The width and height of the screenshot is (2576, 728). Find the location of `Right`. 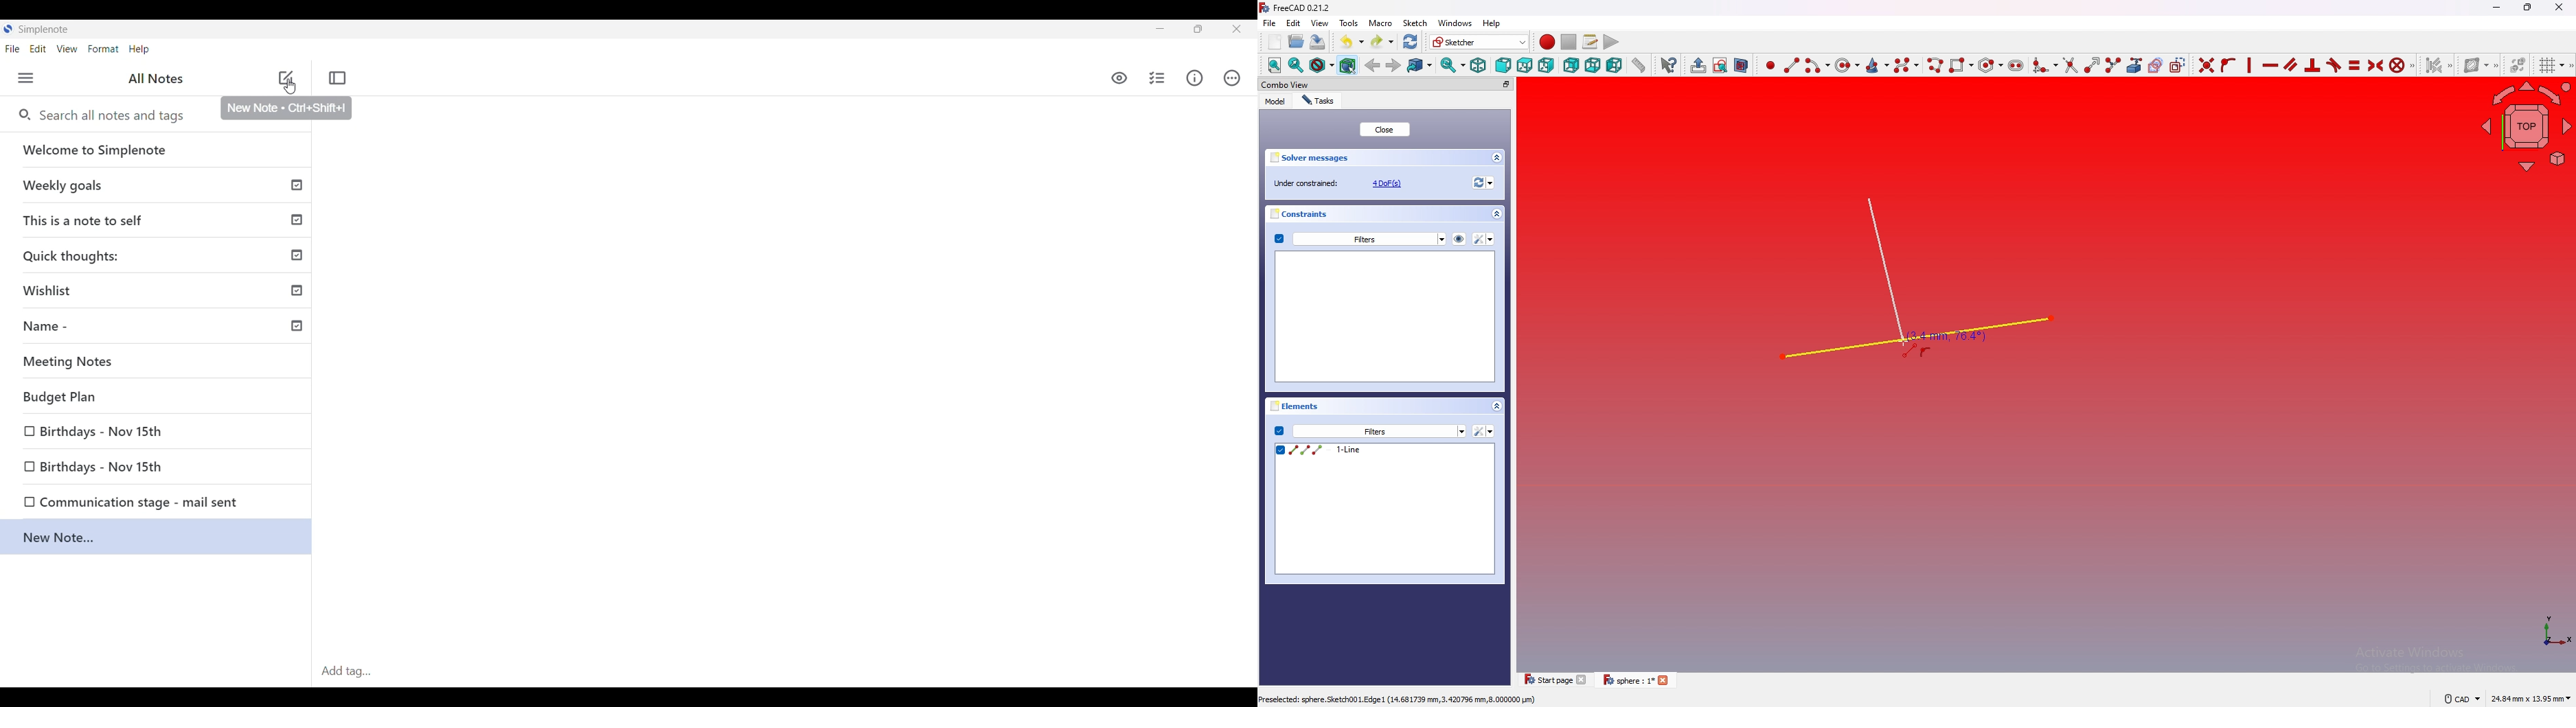

Right is located at coordinates (1547, 65).